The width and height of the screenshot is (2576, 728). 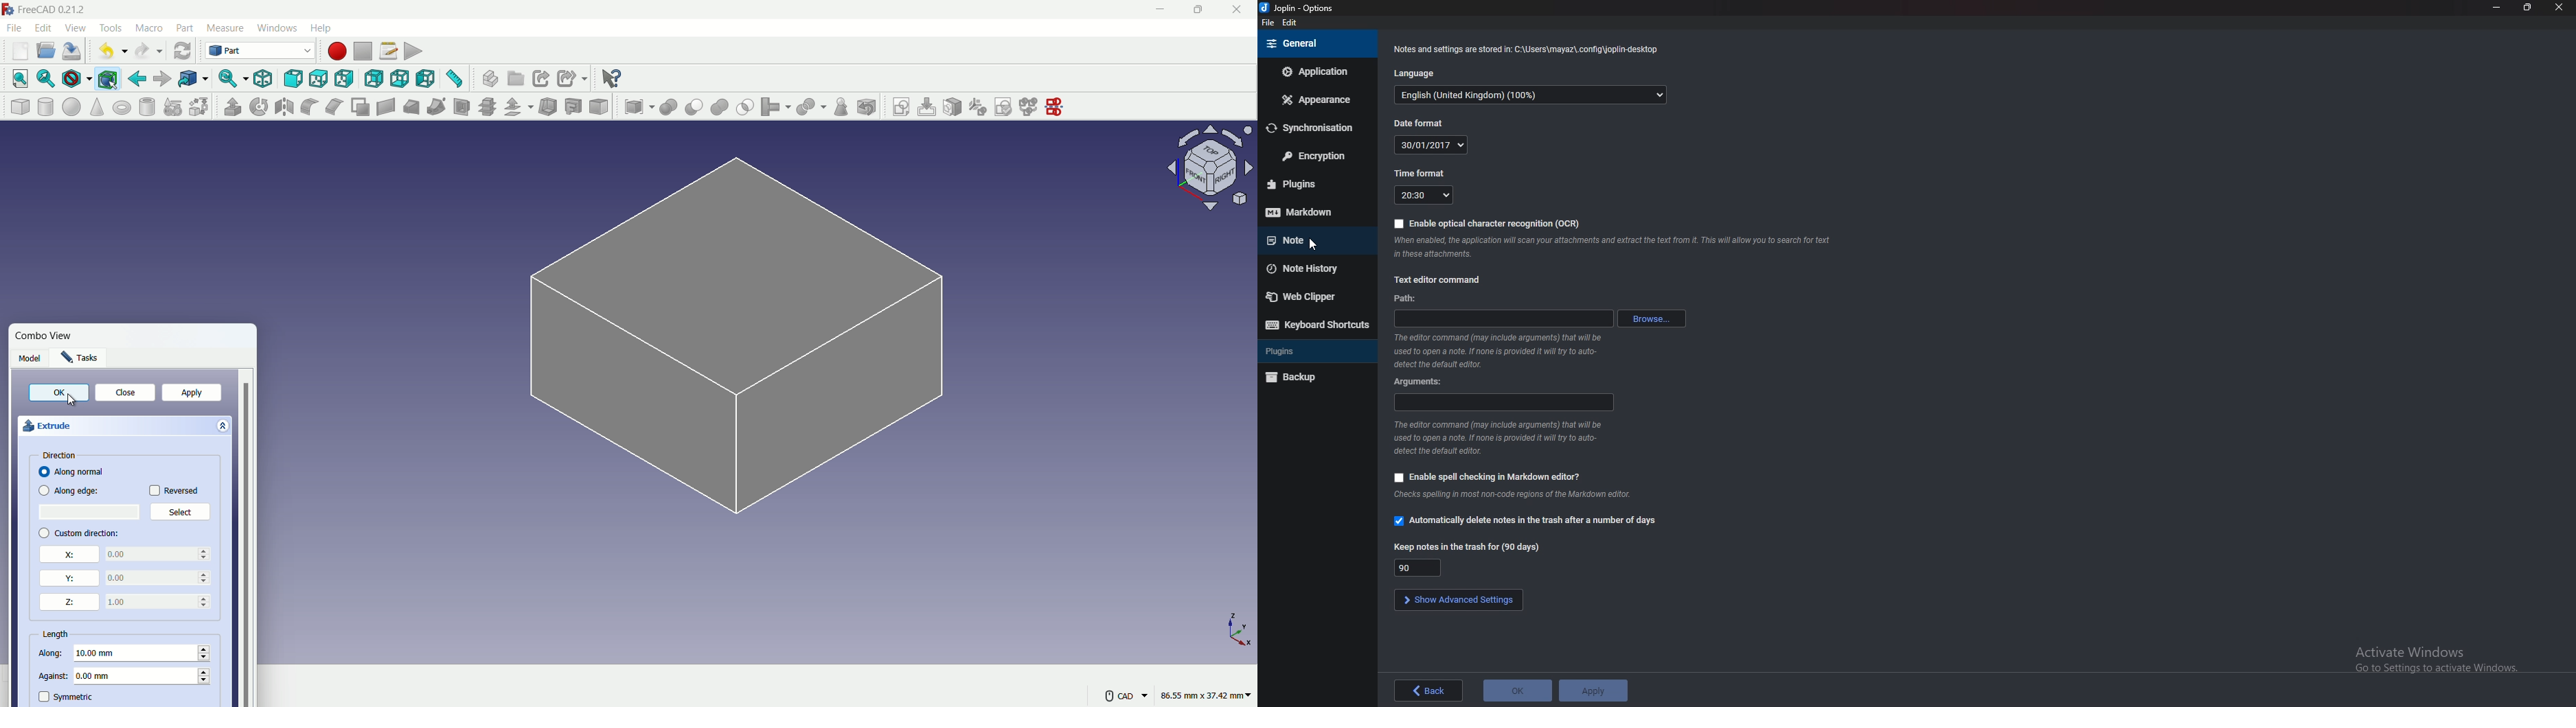 I want to click on stop macros, so click(x=363, y=52).